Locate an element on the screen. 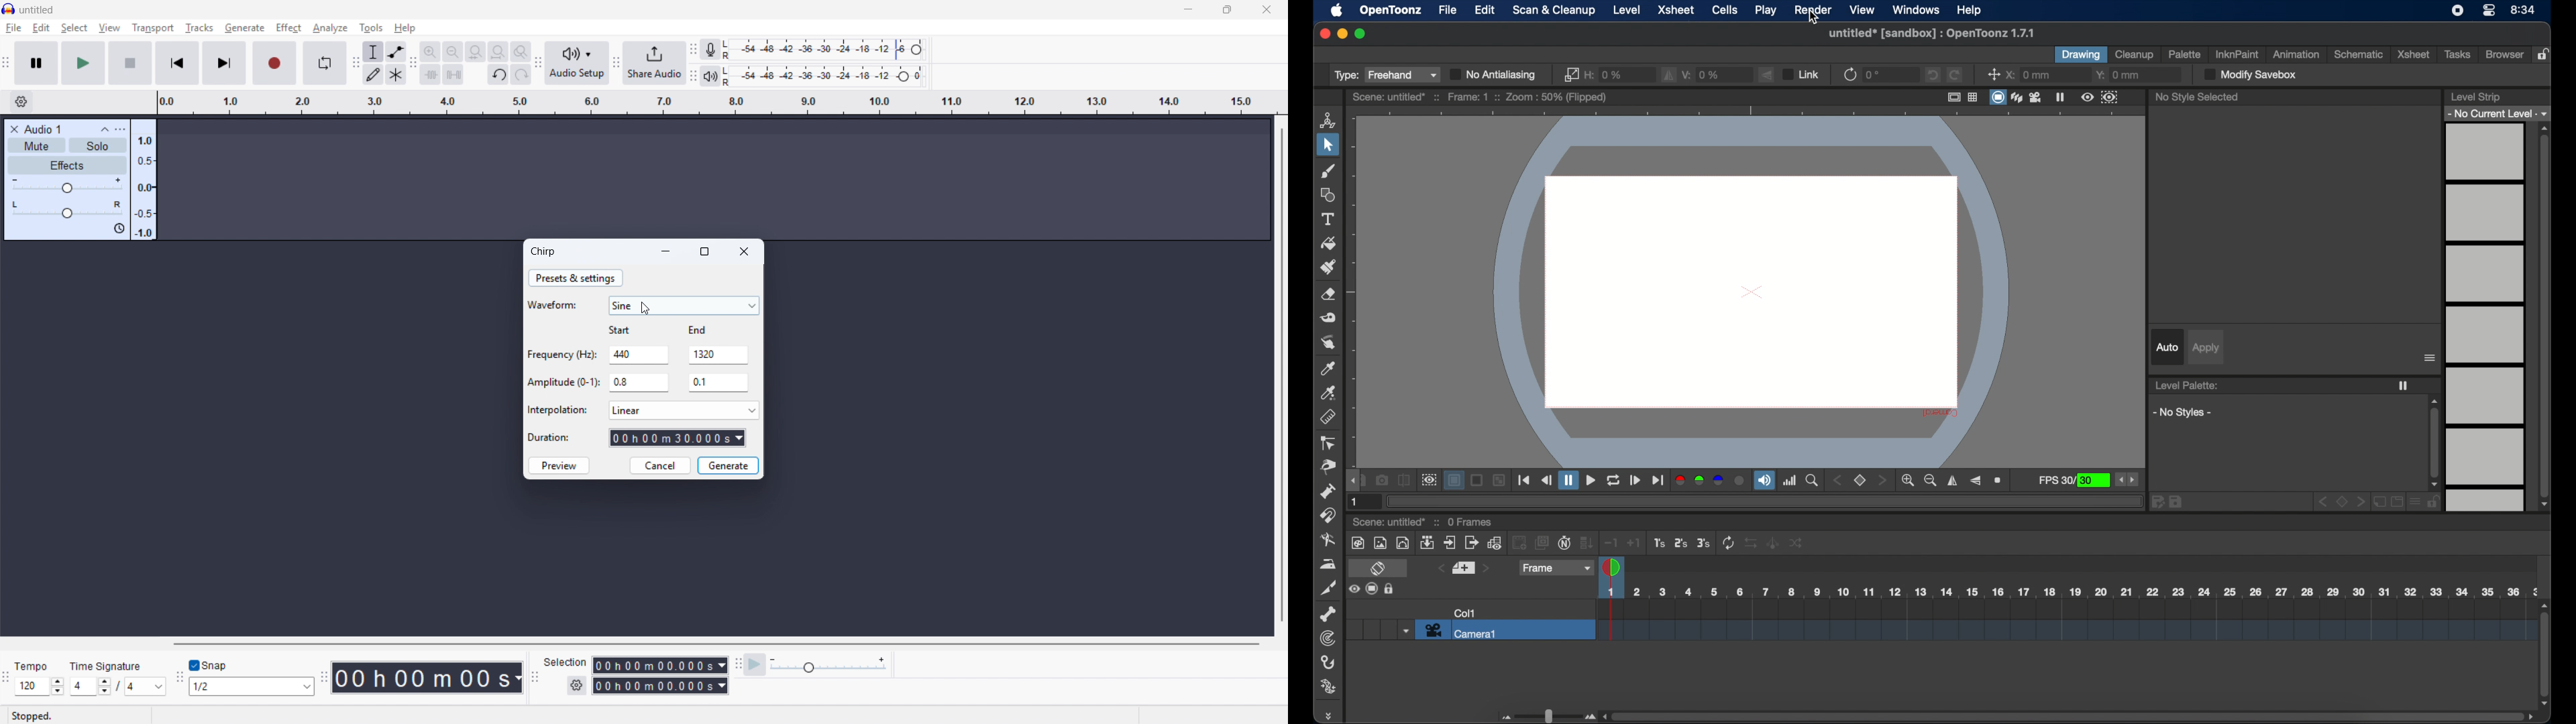 Image resolution: width=2576 pixels, height=728 pixels. stop  is located at coordinates (130, 63).